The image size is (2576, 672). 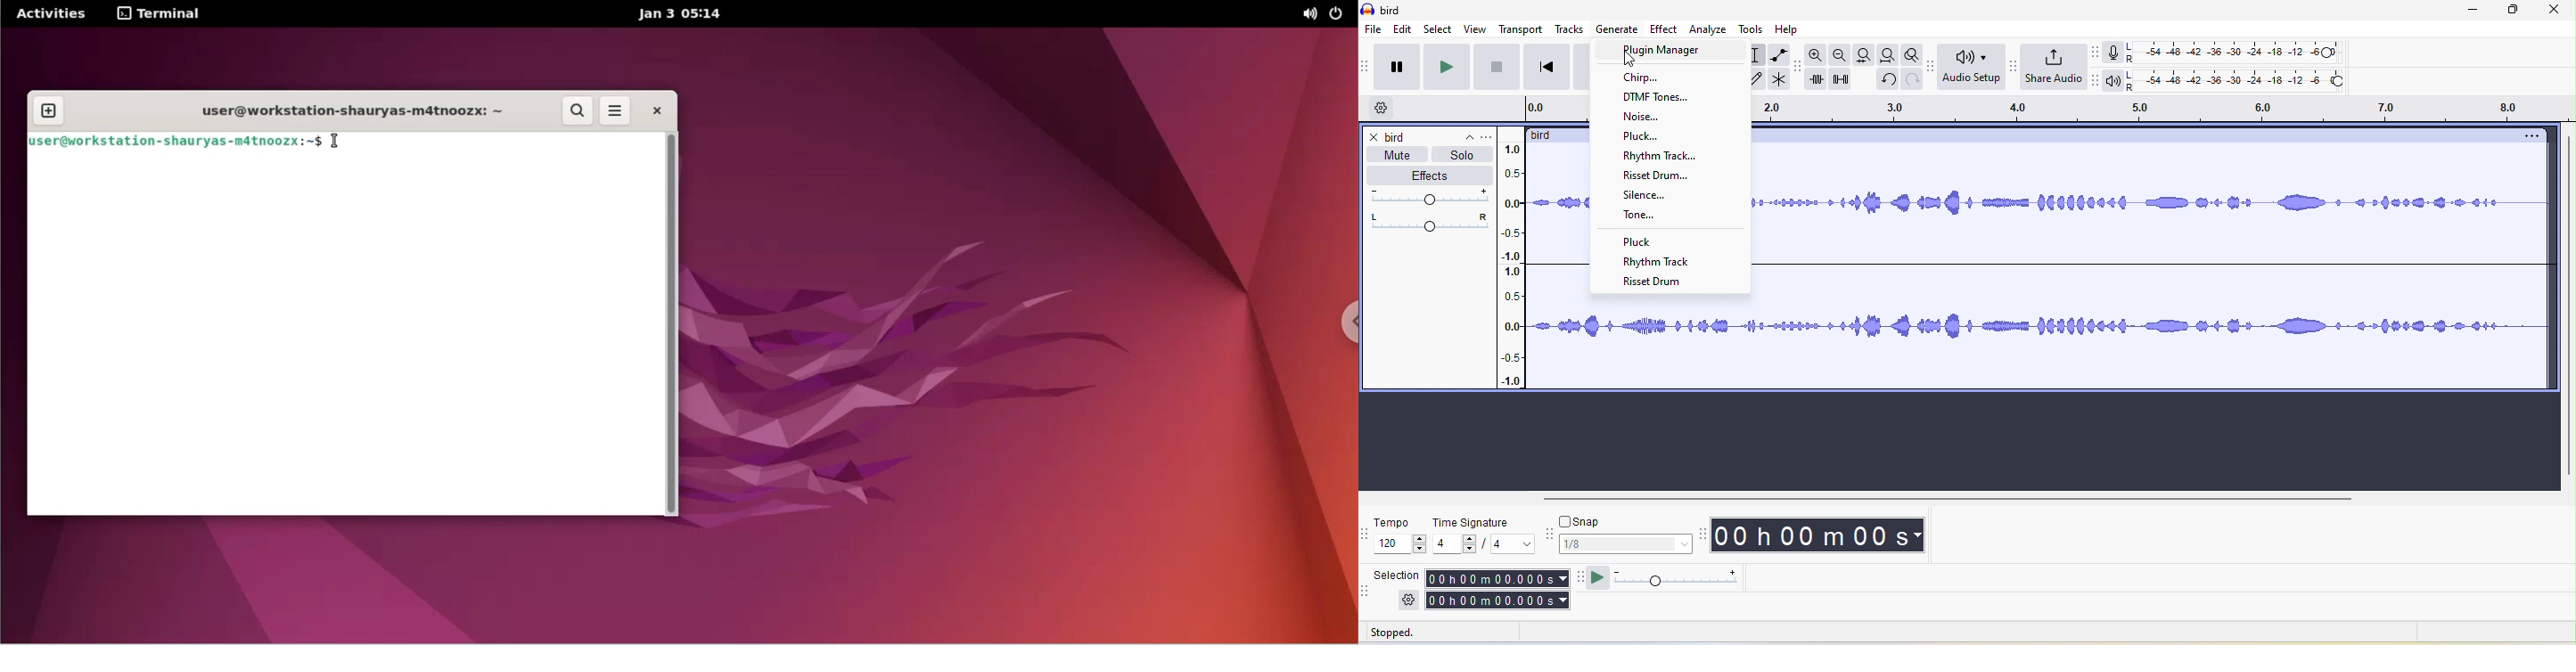 What do you see at coordinates (1440, 31) in the screenshot?
I see `select` at bounding box center [1440, 31].